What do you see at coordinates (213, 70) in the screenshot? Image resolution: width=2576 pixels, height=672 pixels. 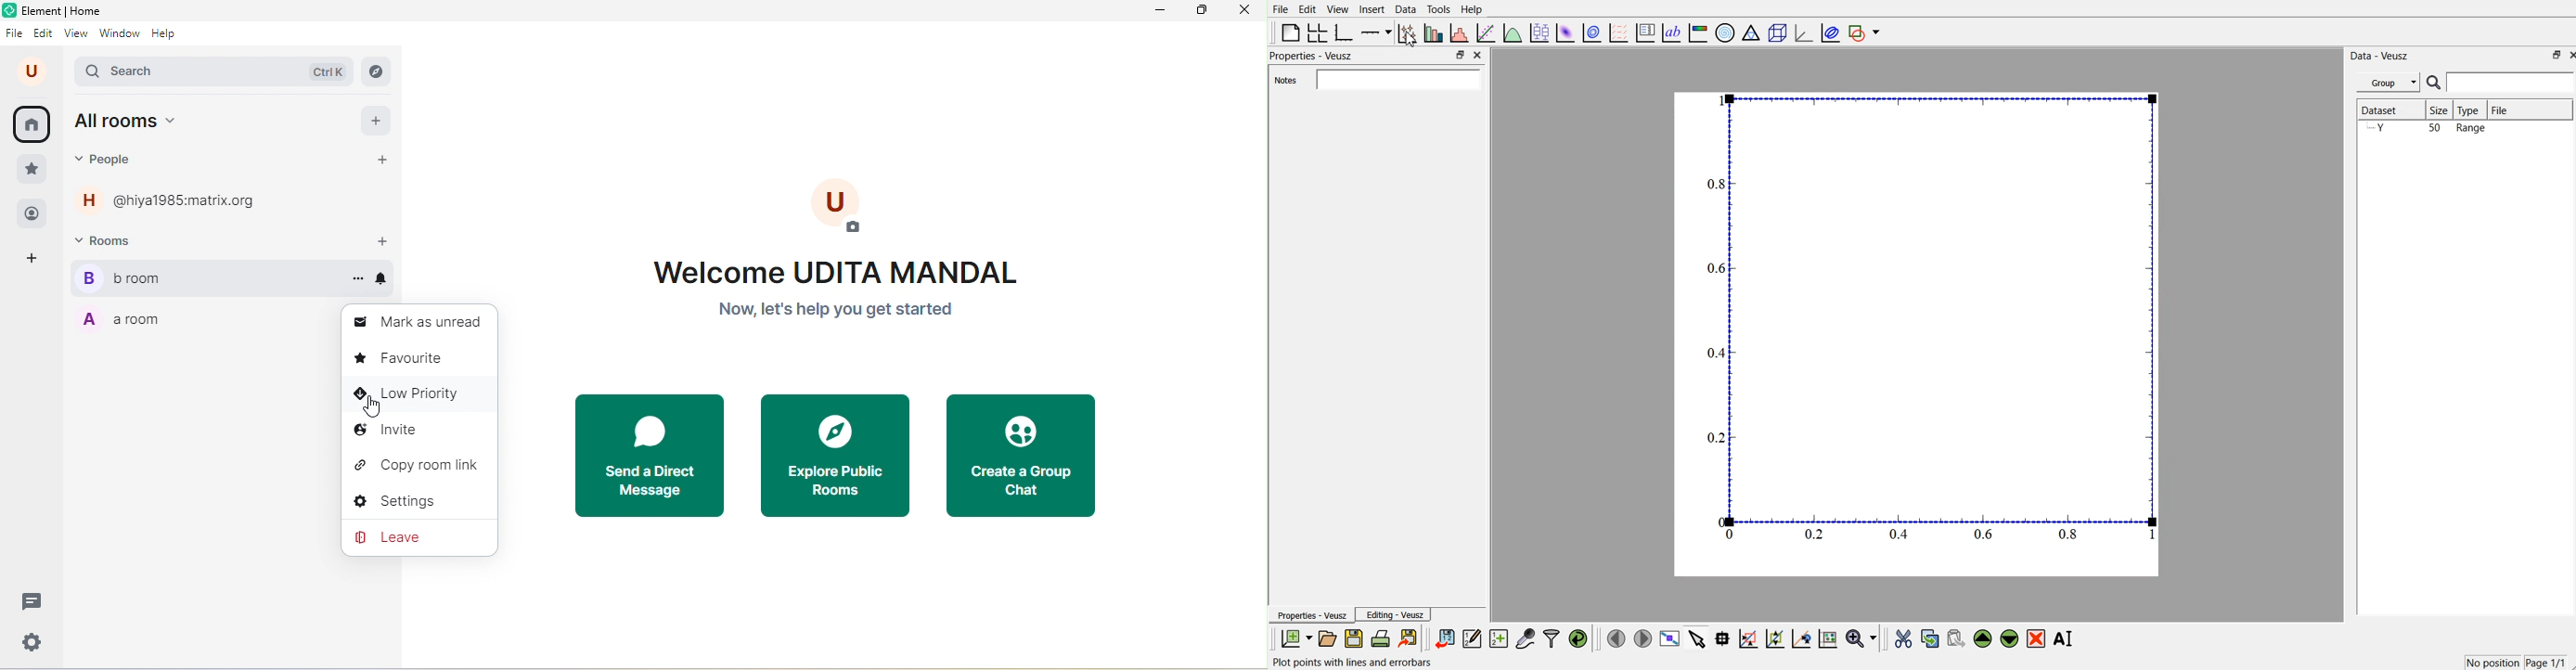 I see `search` at bounding box center [213, 70].